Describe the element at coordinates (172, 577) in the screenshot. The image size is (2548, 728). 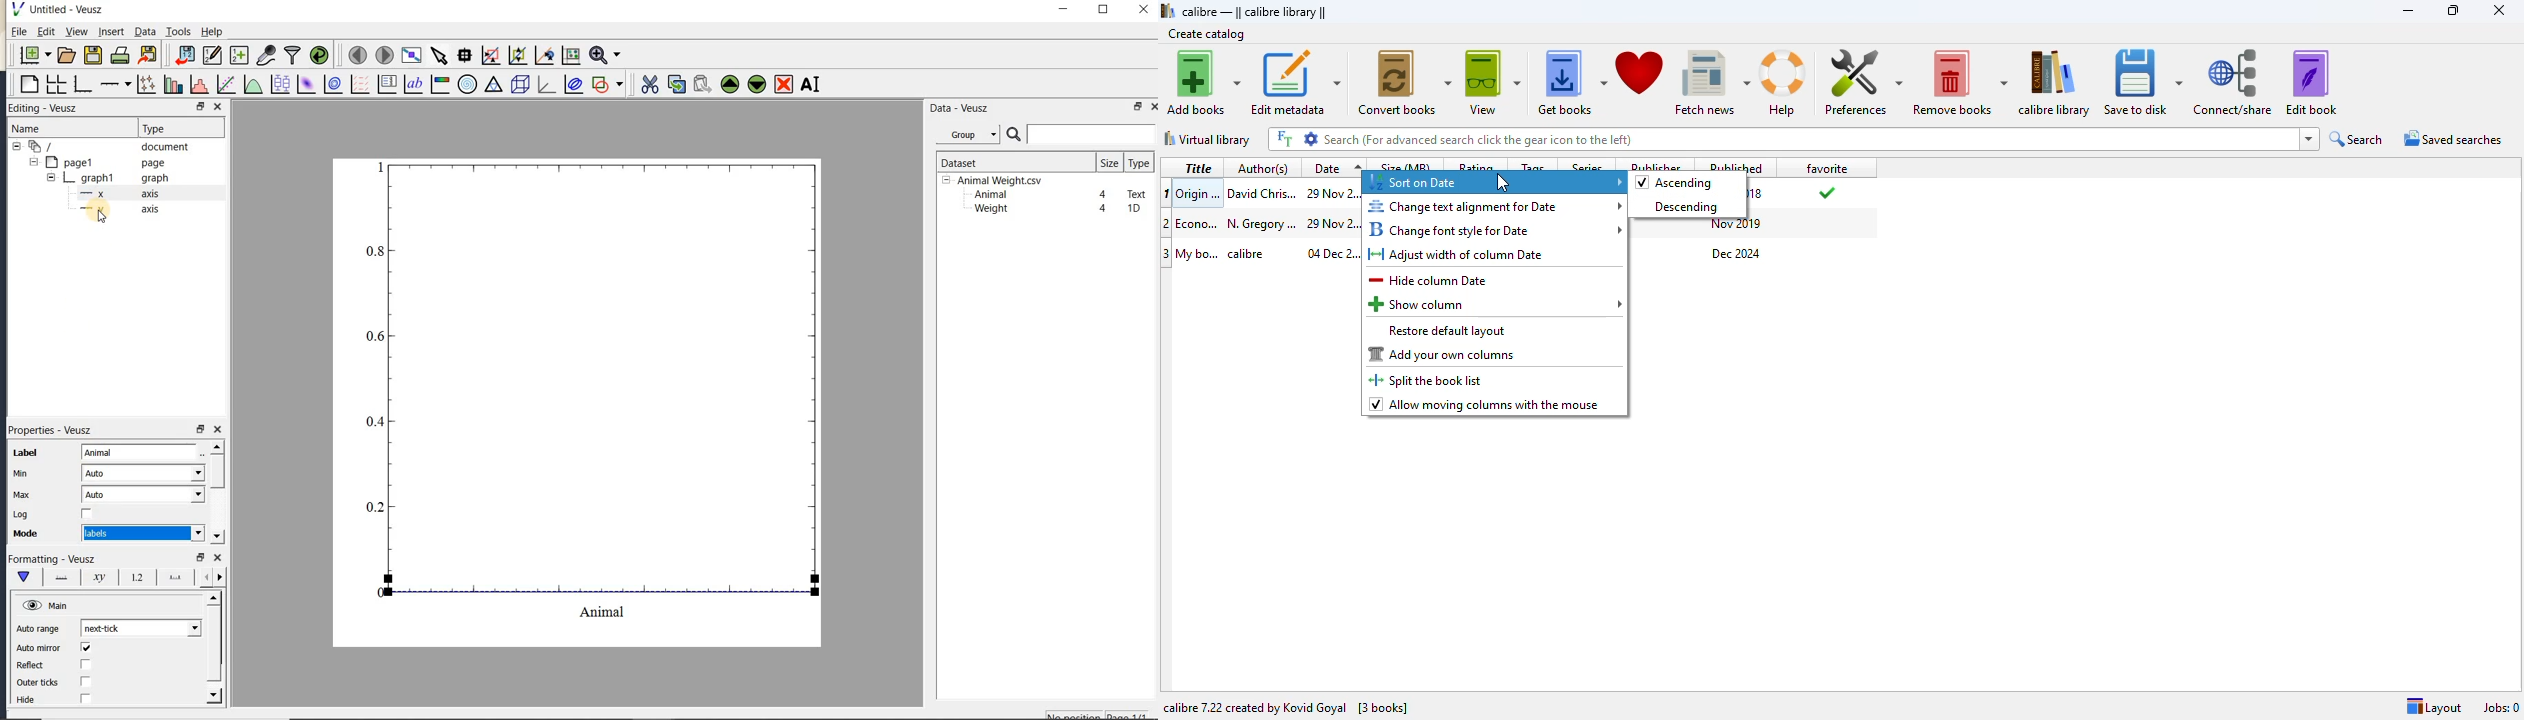
I see `major ticks` at that location.